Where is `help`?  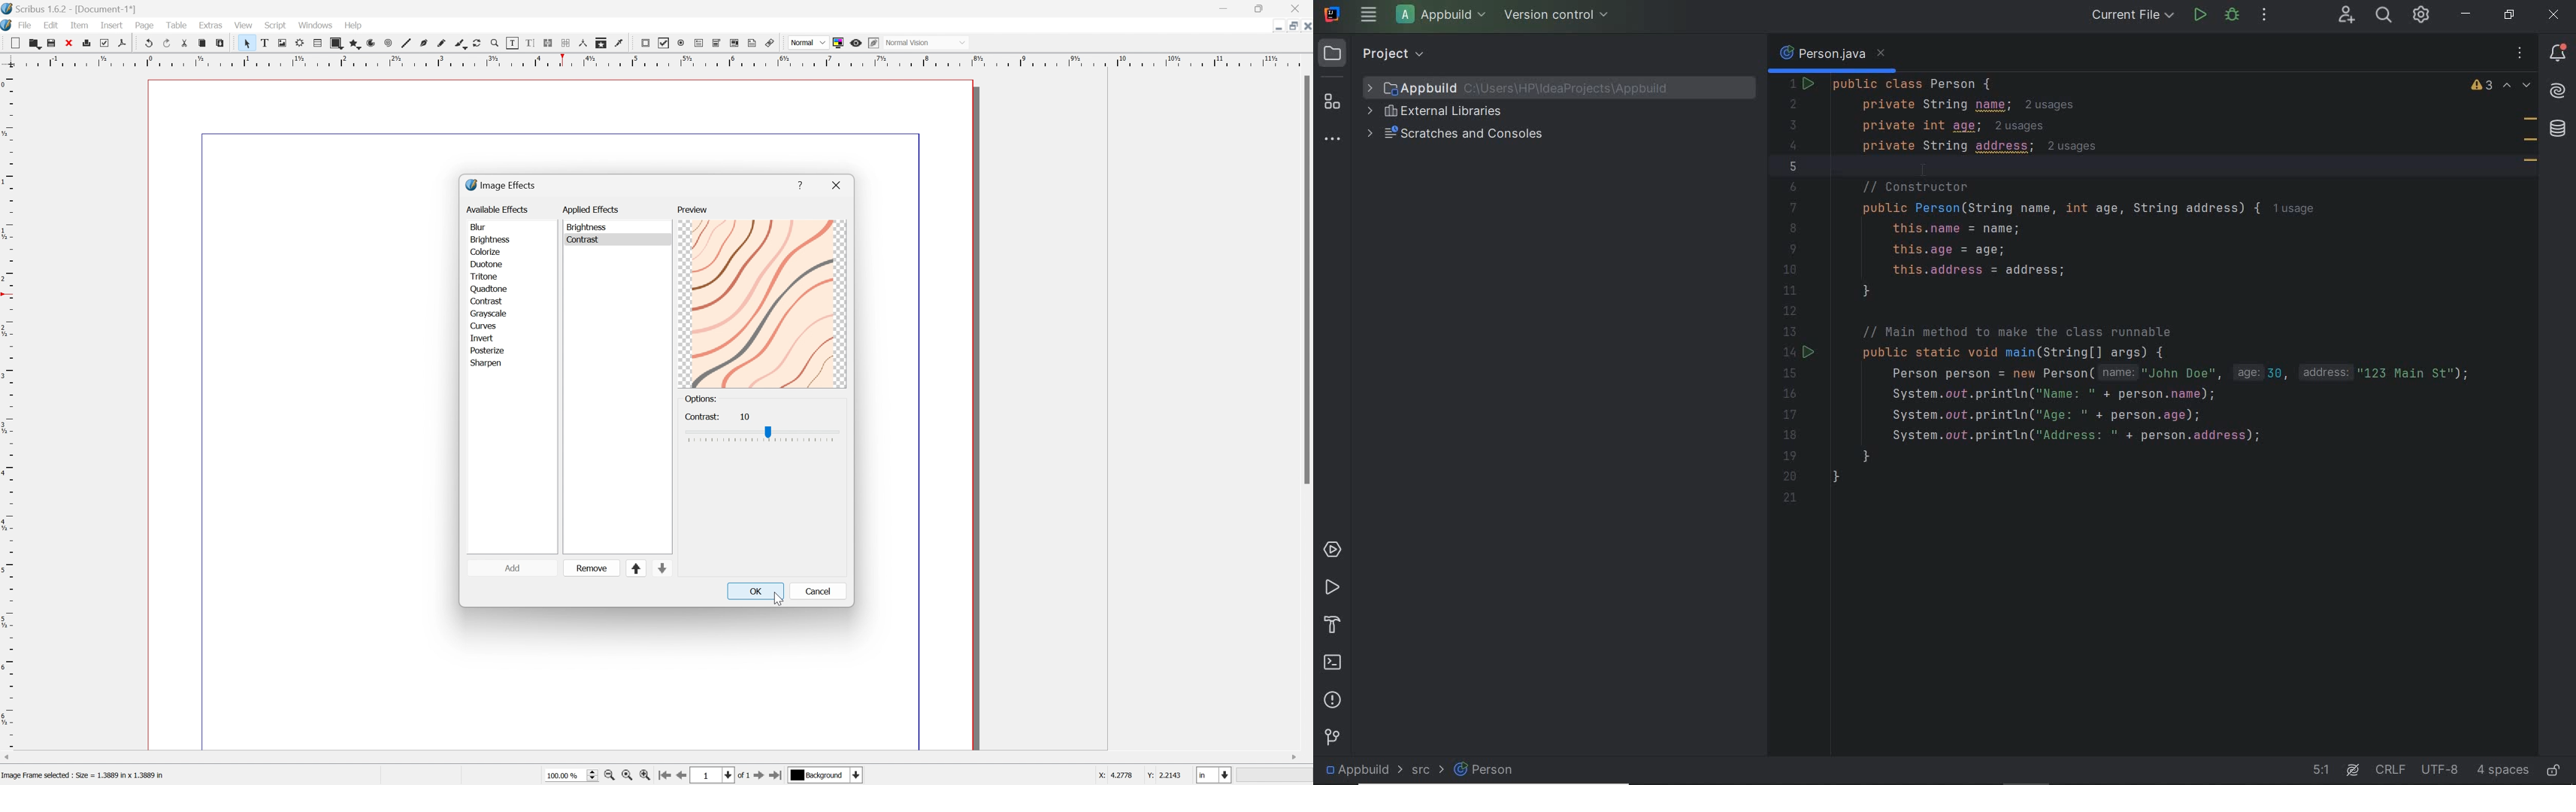
help is located at coordinates (801, 184).